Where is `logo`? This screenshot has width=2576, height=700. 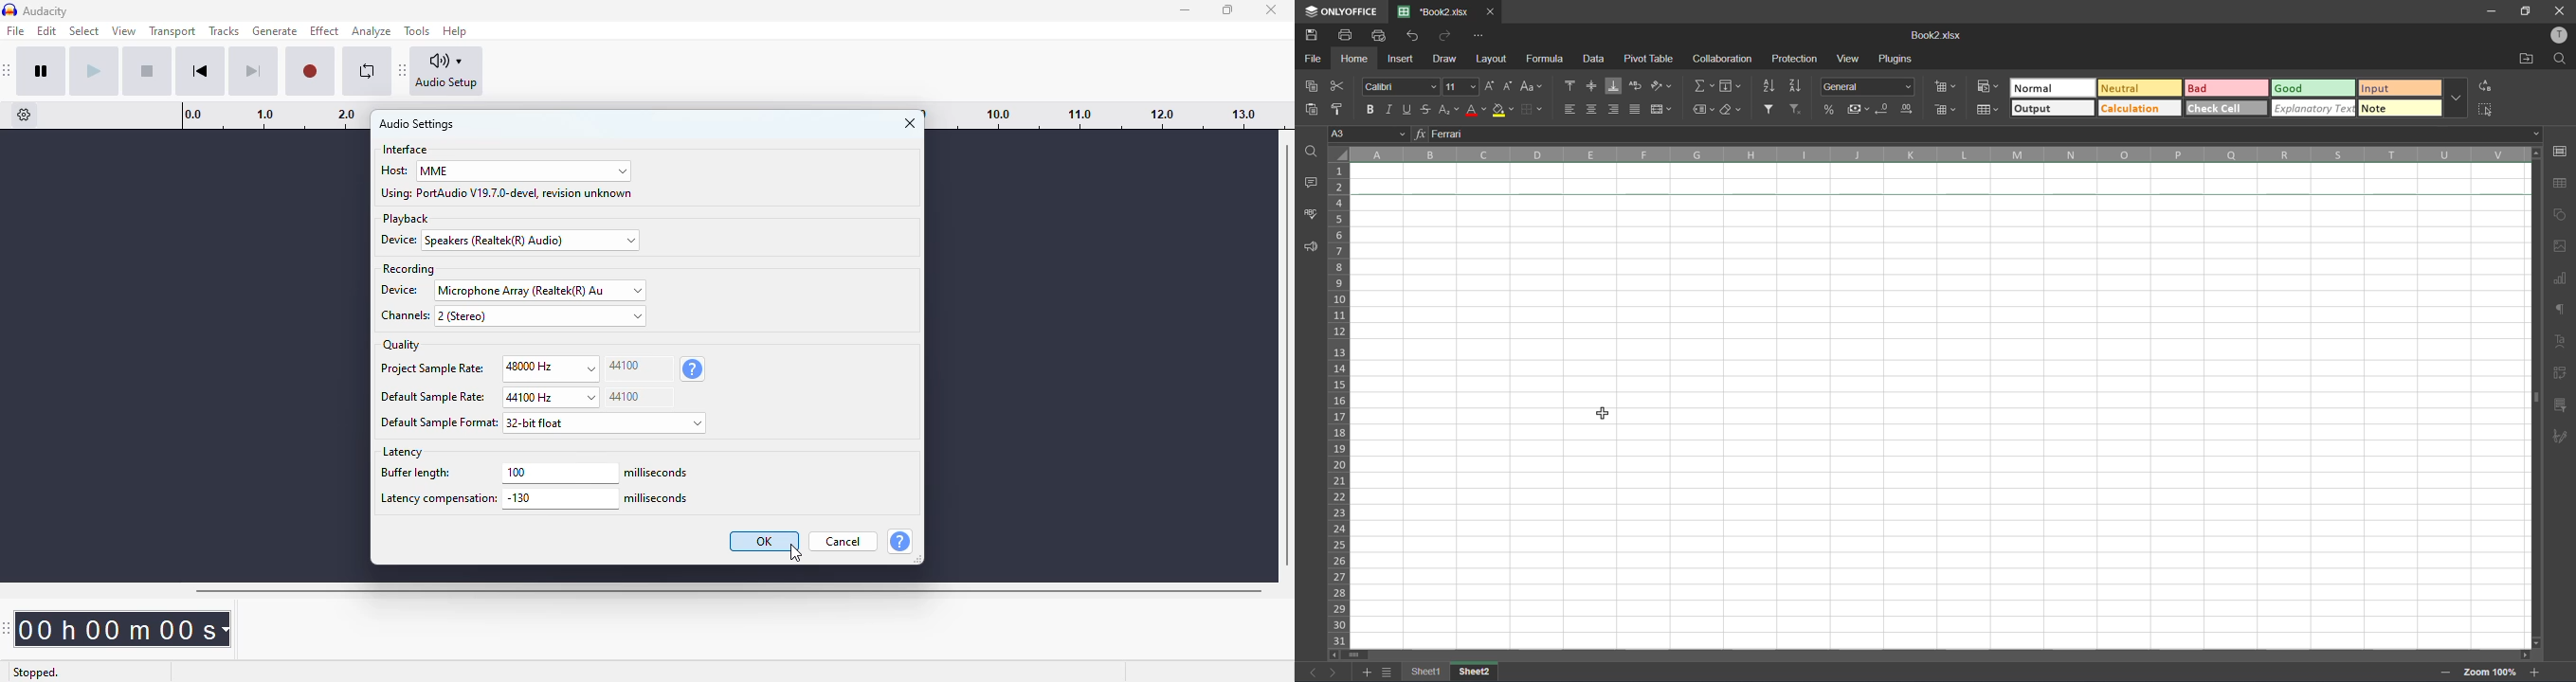 logo is located at coordinates (9, 10).